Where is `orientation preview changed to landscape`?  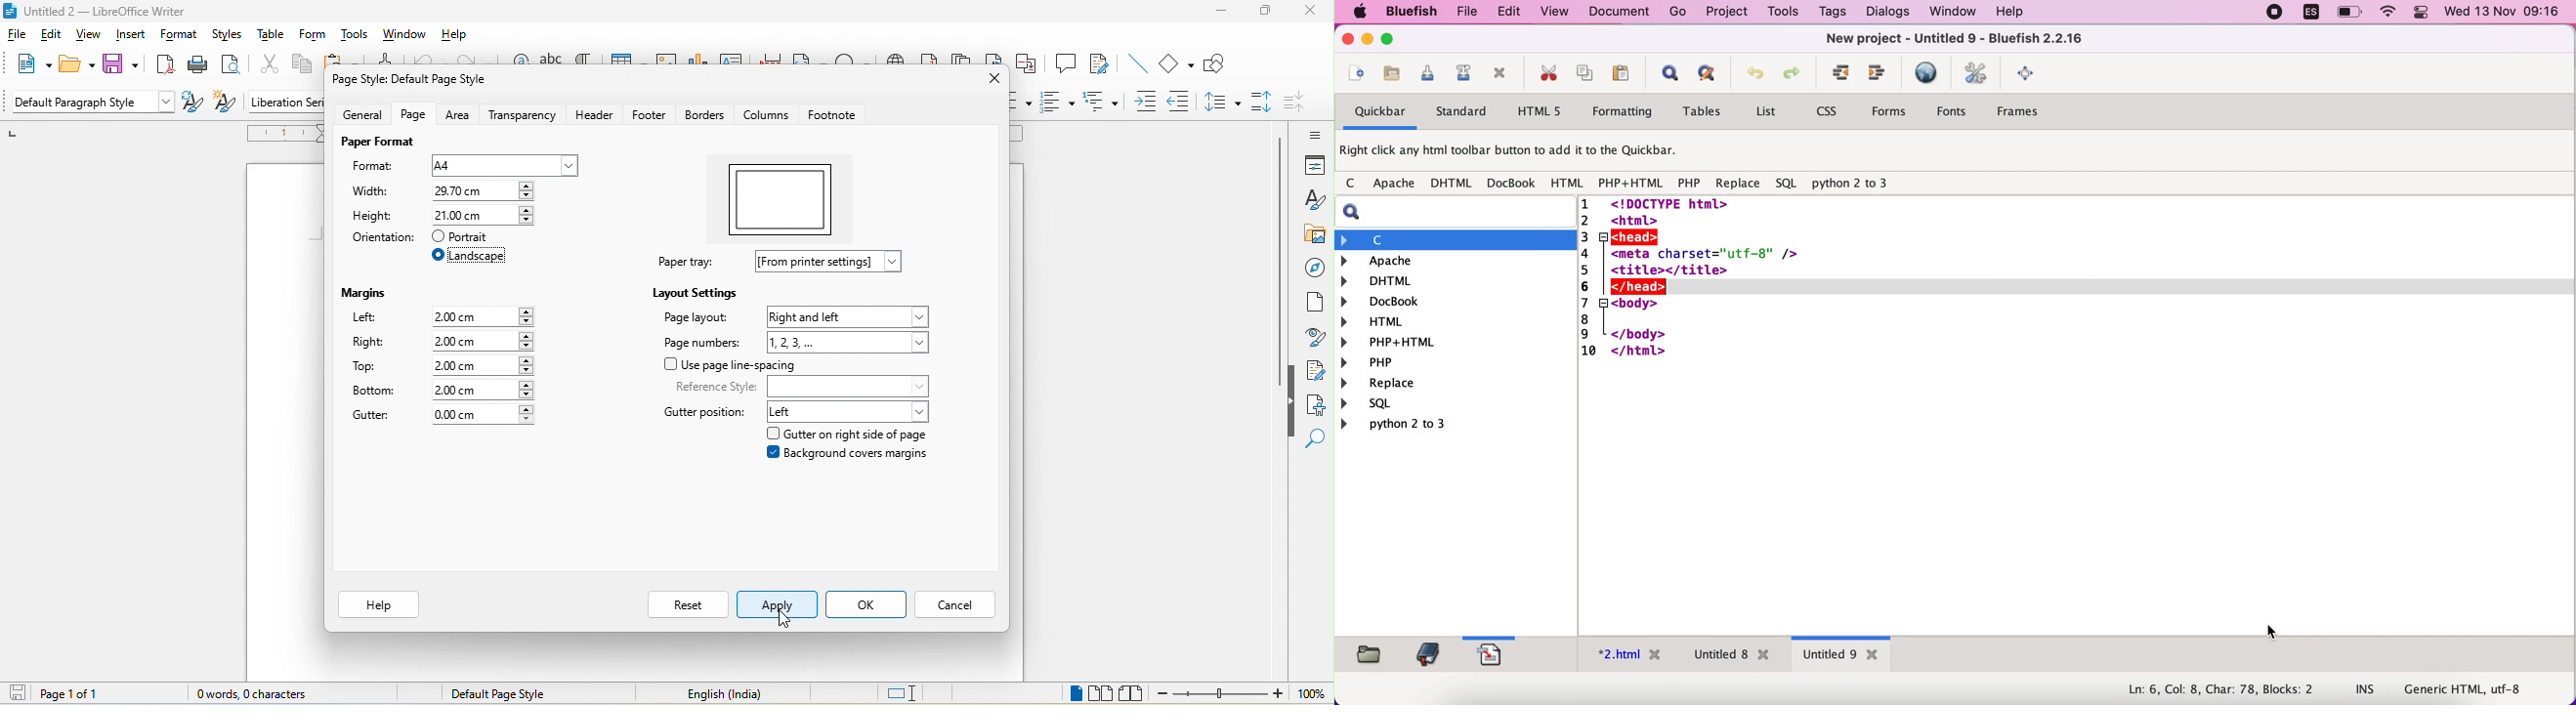 orientation preview changed to landscape is located at coordinates (782, 200).